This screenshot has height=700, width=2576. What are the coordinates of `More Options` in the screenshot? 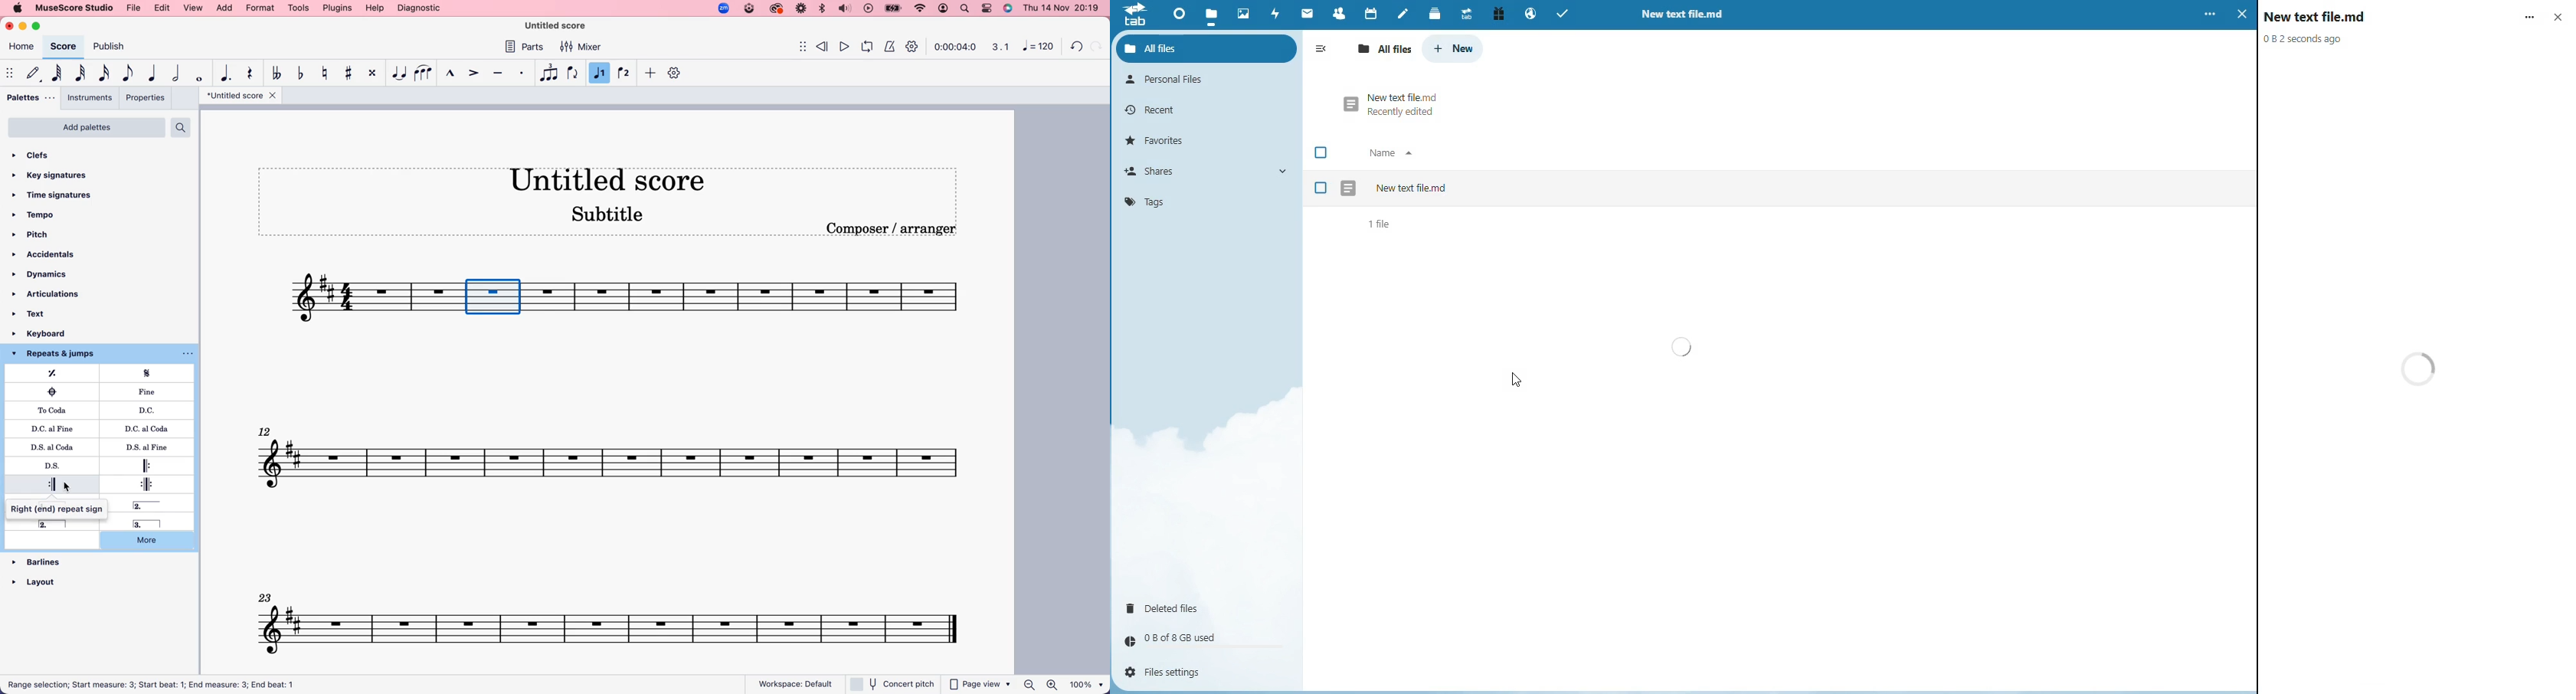 It's located at (2208, 15).